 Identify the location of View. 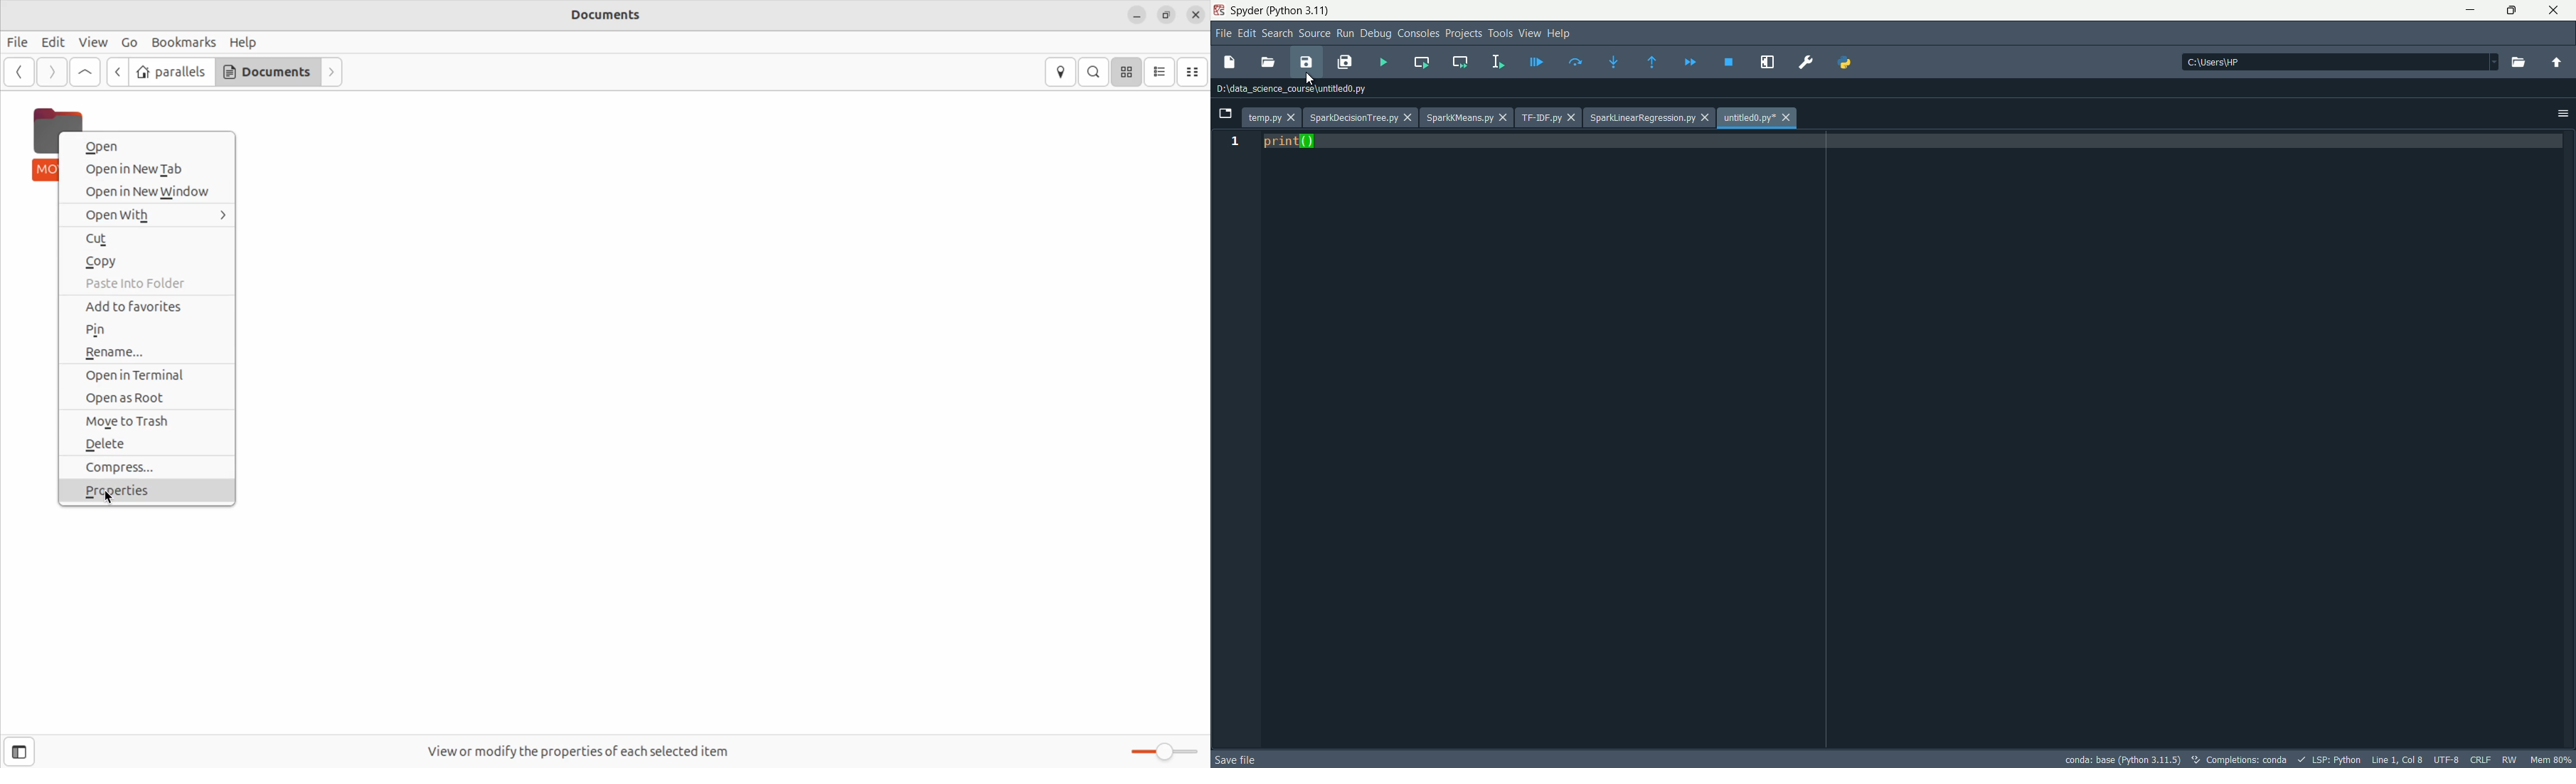
(94, 41).